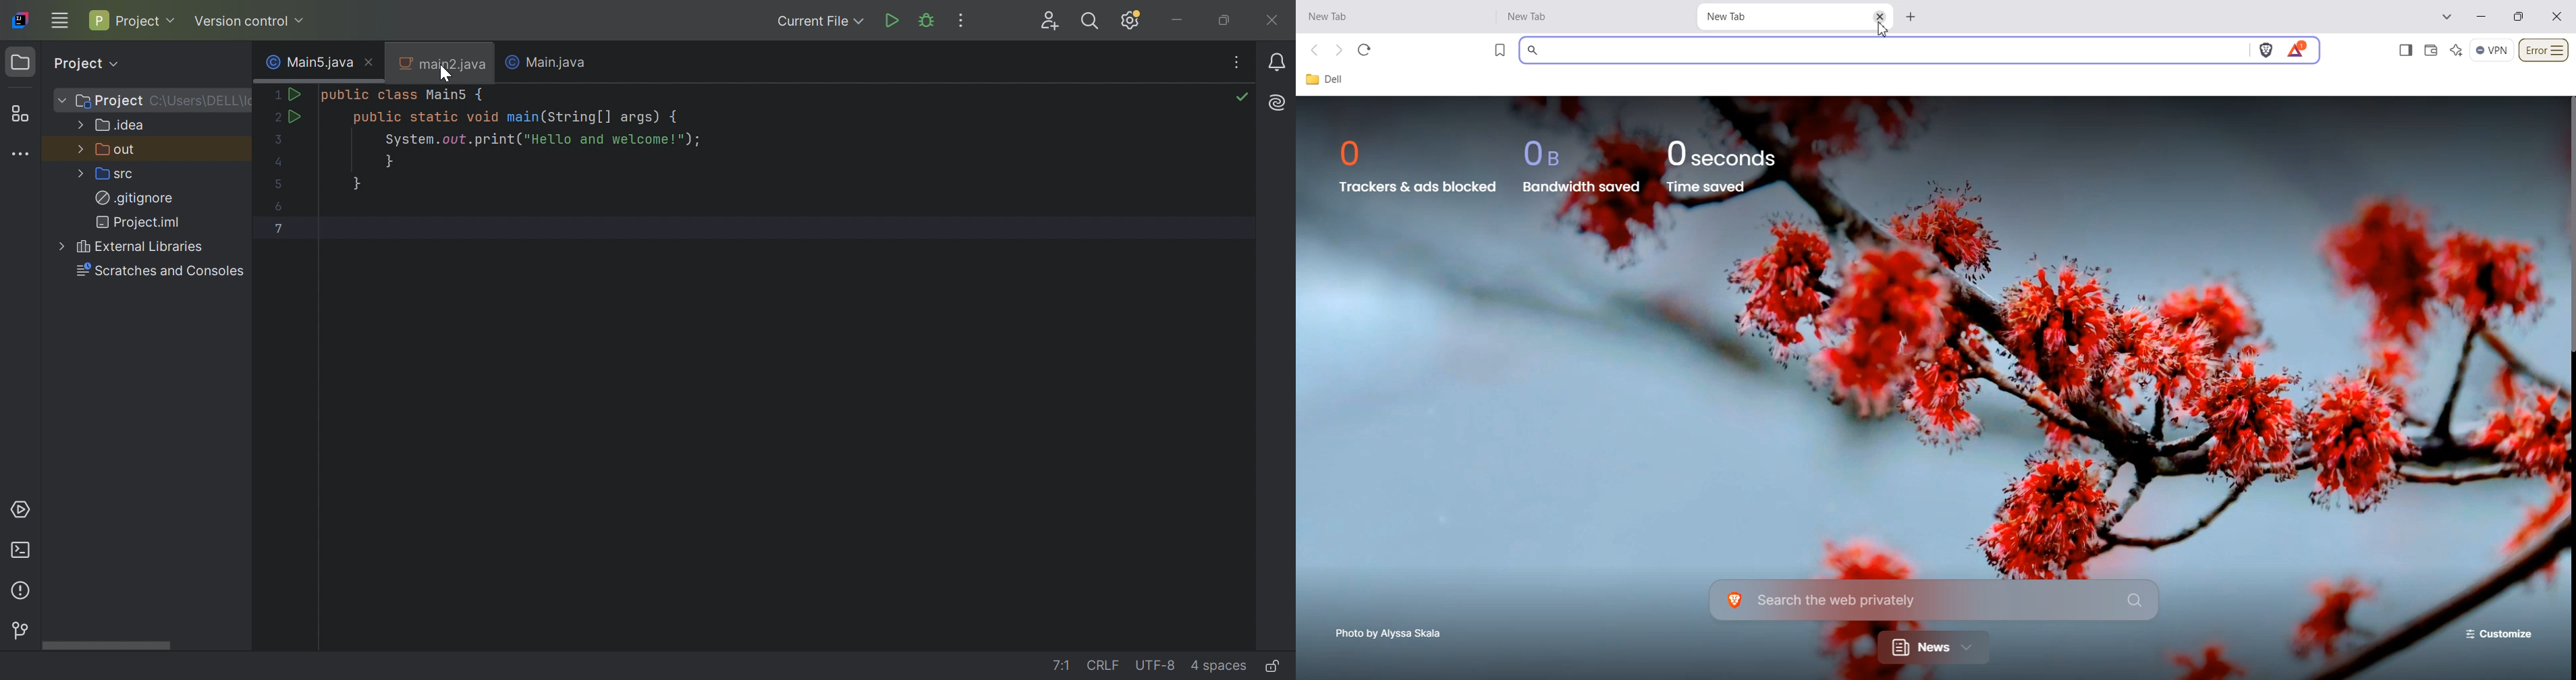 Image resolution: width=2576 pixels, height=700 pixels. What do you see at coordinates (2266, 51) in the screenshot?
I see `Brave shields` at bounding box center [2266, 51].